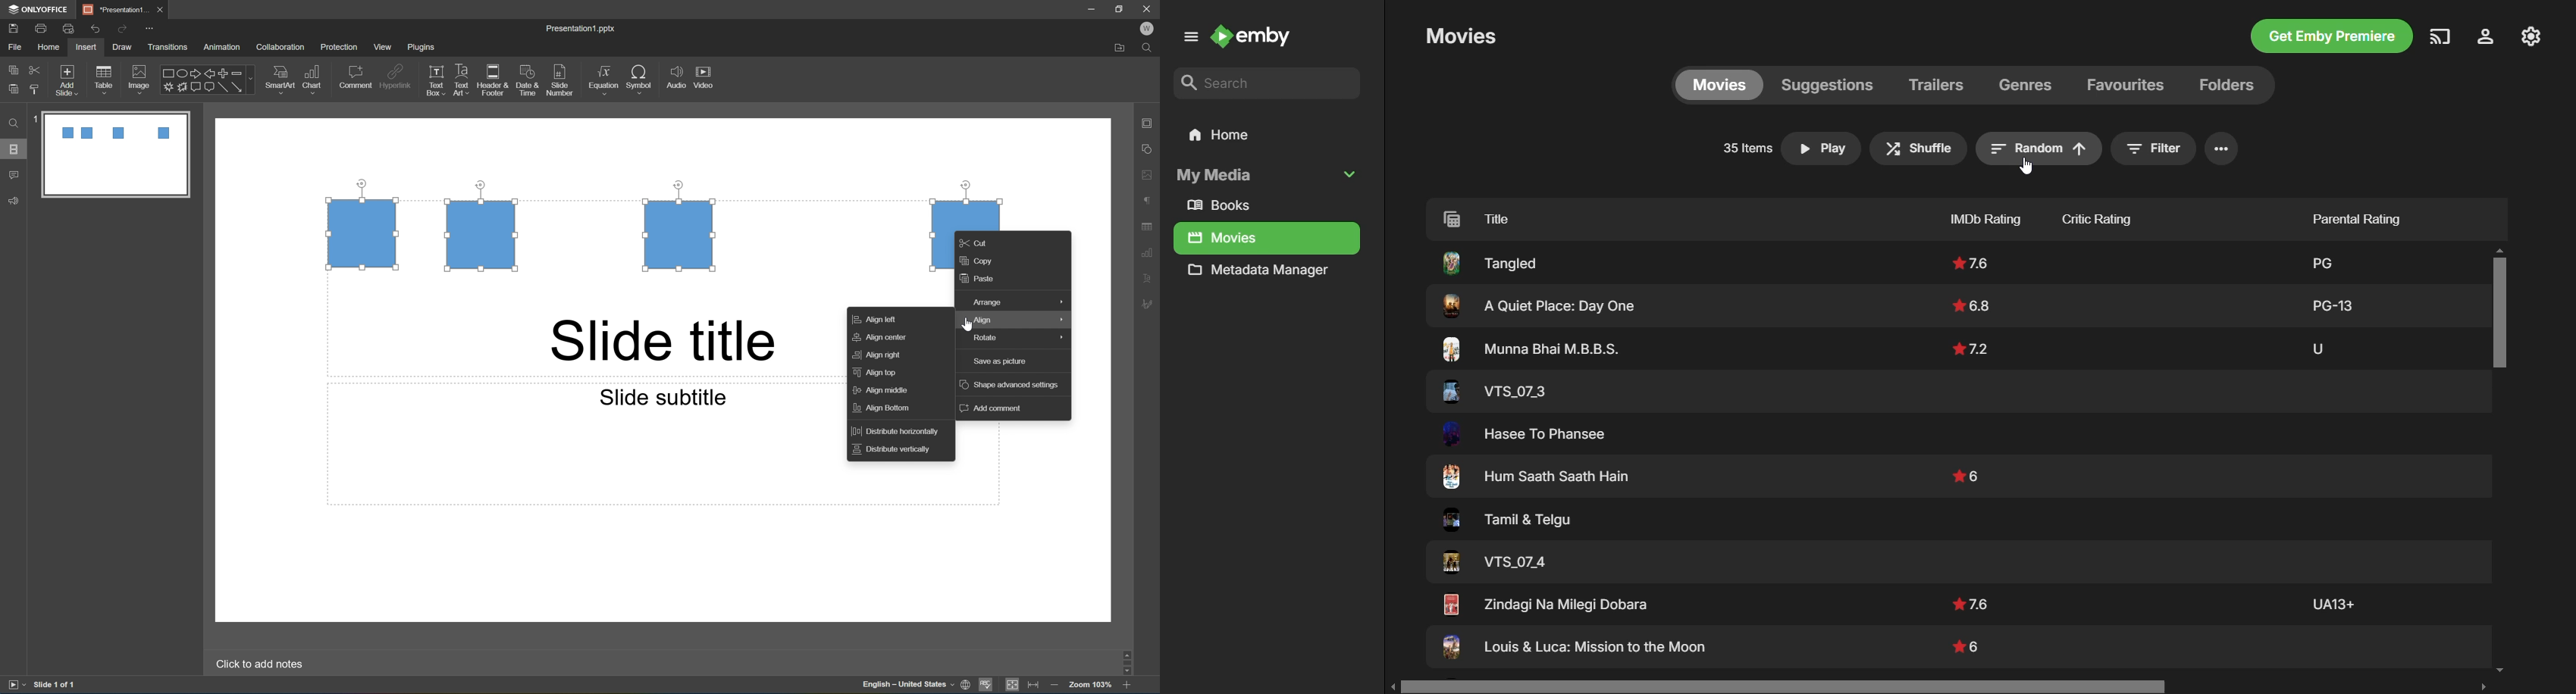  Describe the element at coordinates (117, 9) in the screenshot. I see `*Presentation1...` at that location.